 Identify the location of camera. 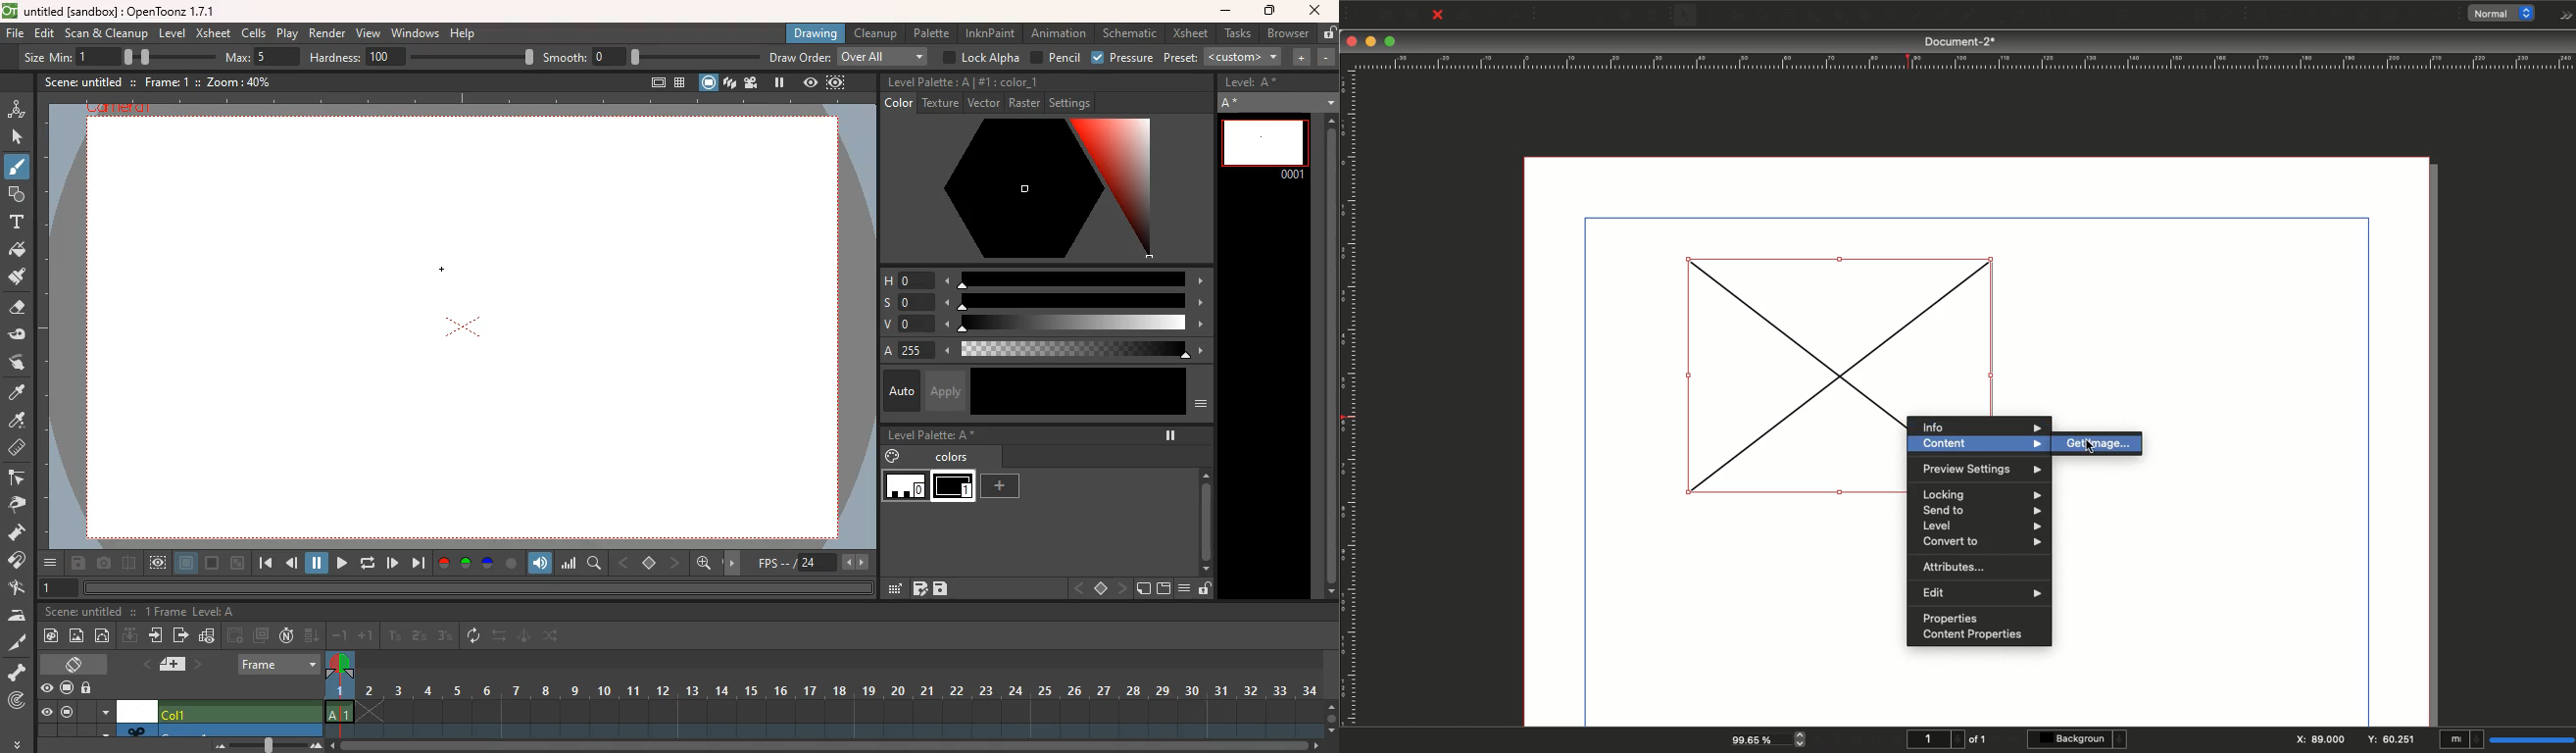
(104, 564).